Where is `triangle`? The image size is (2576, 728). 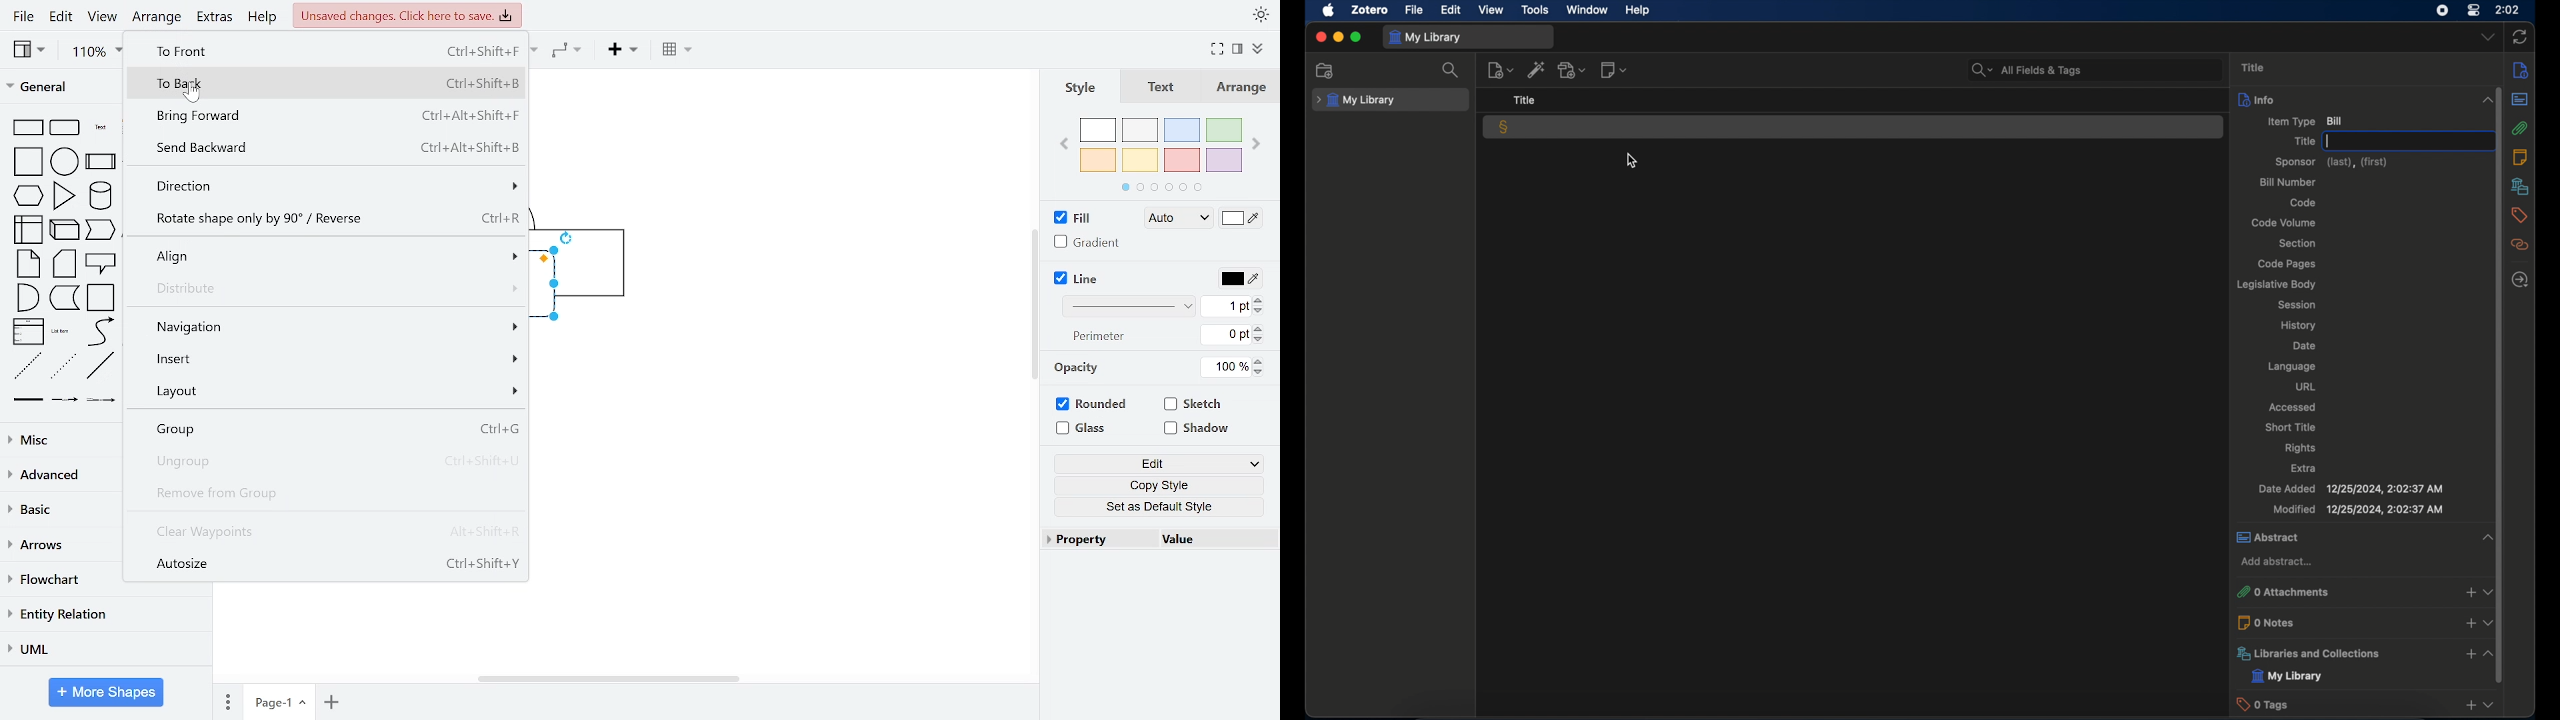
triangle is located at coordinates (62, 196).